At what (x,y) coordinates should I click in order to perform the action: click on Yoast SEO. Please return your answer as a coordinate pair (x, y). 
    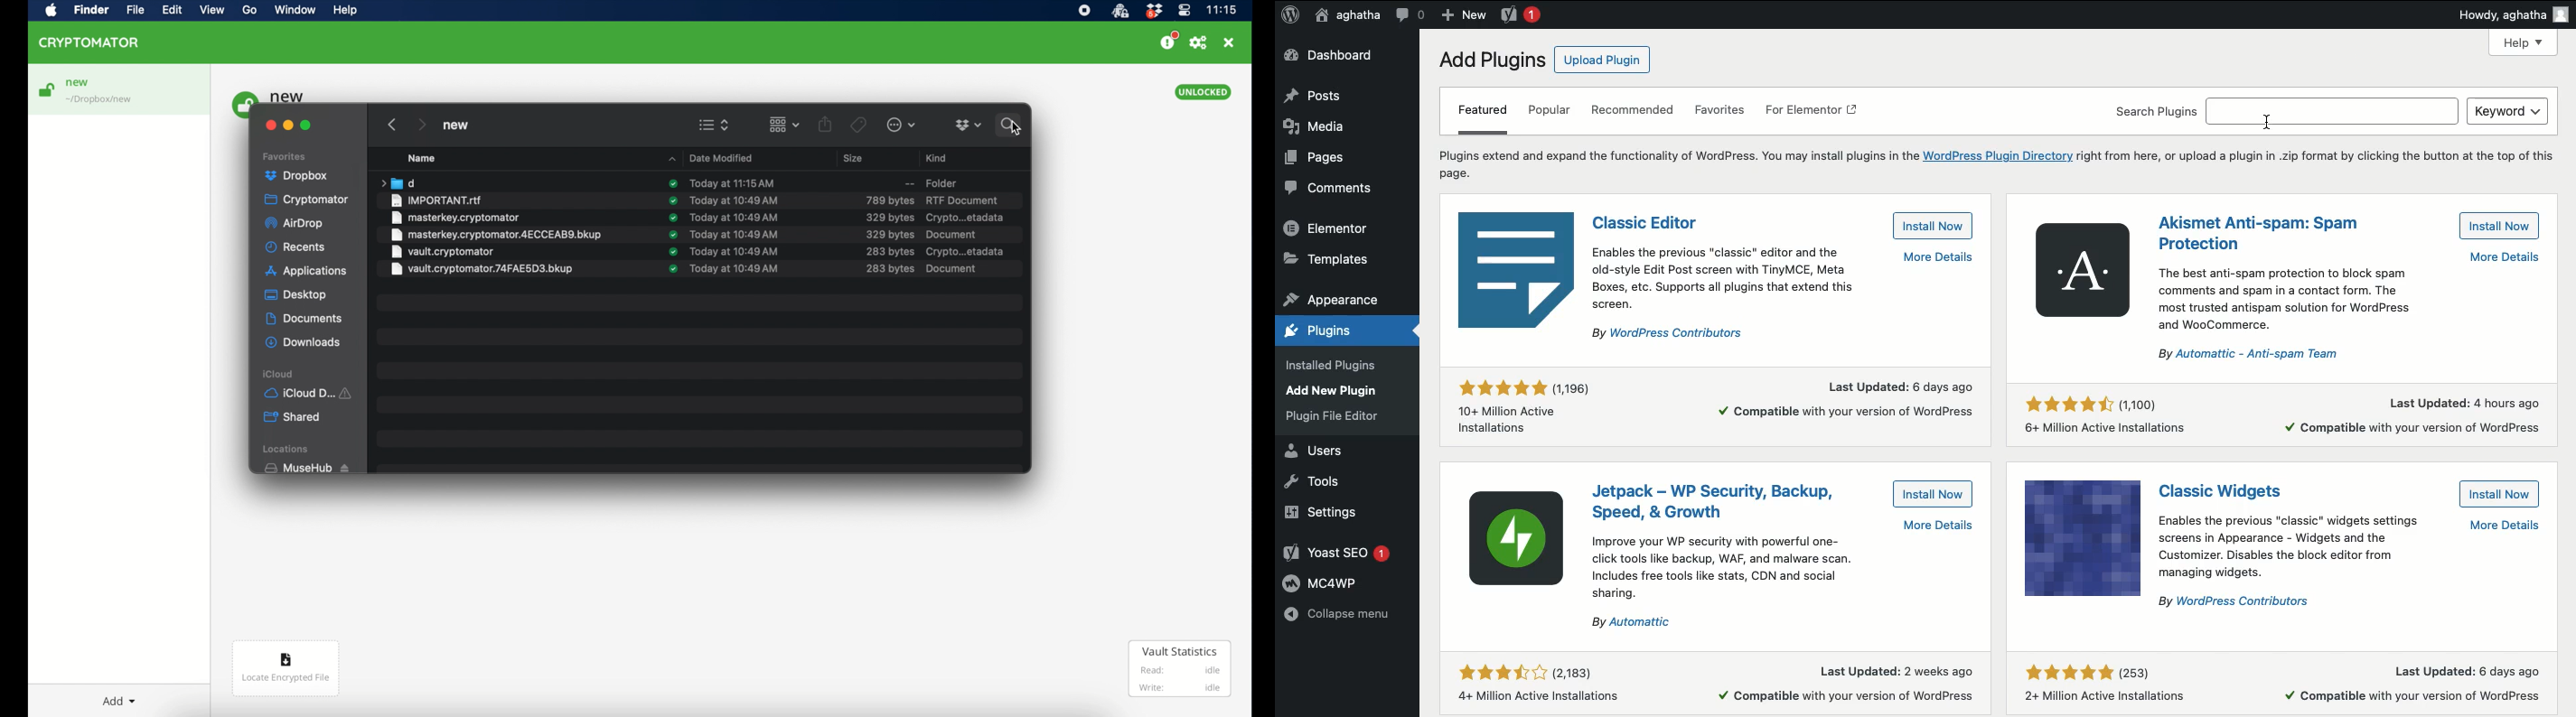
    Looking at the image, I should click on (1340, 551).